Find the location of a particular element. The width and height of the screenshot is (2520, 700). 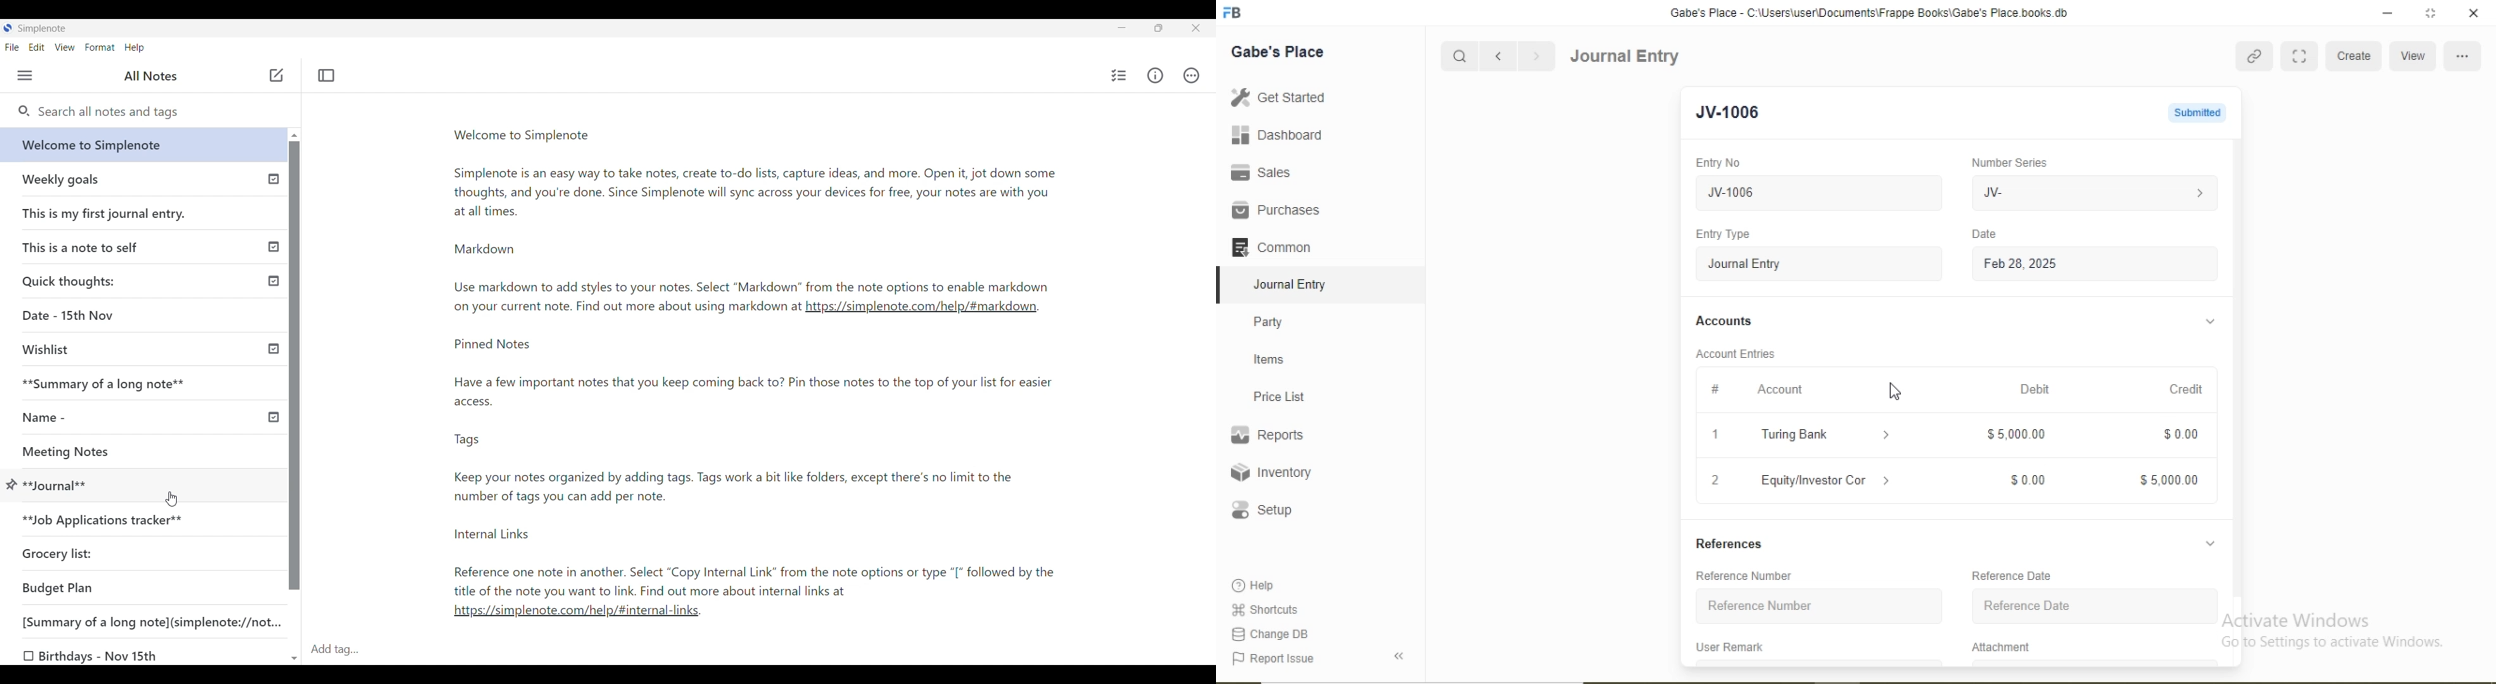

Account Entries is located at coordinates (1734, 354).